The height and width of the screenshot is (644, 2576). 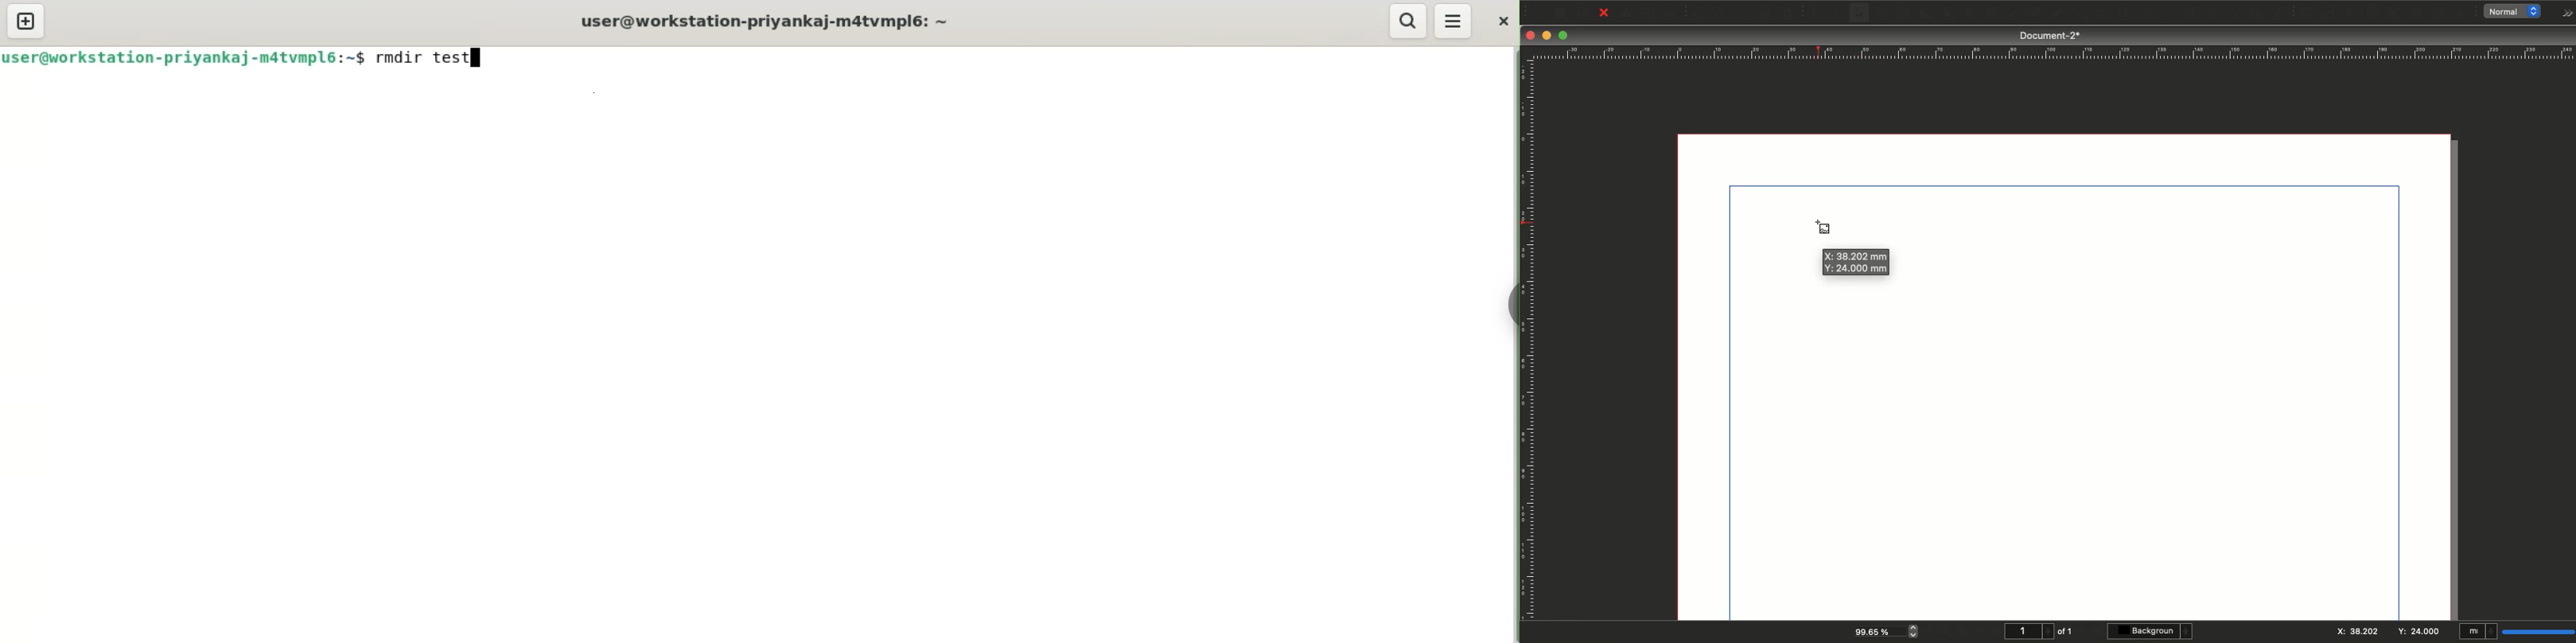 I want to click on Maximize, so click(x=1564, y=37).